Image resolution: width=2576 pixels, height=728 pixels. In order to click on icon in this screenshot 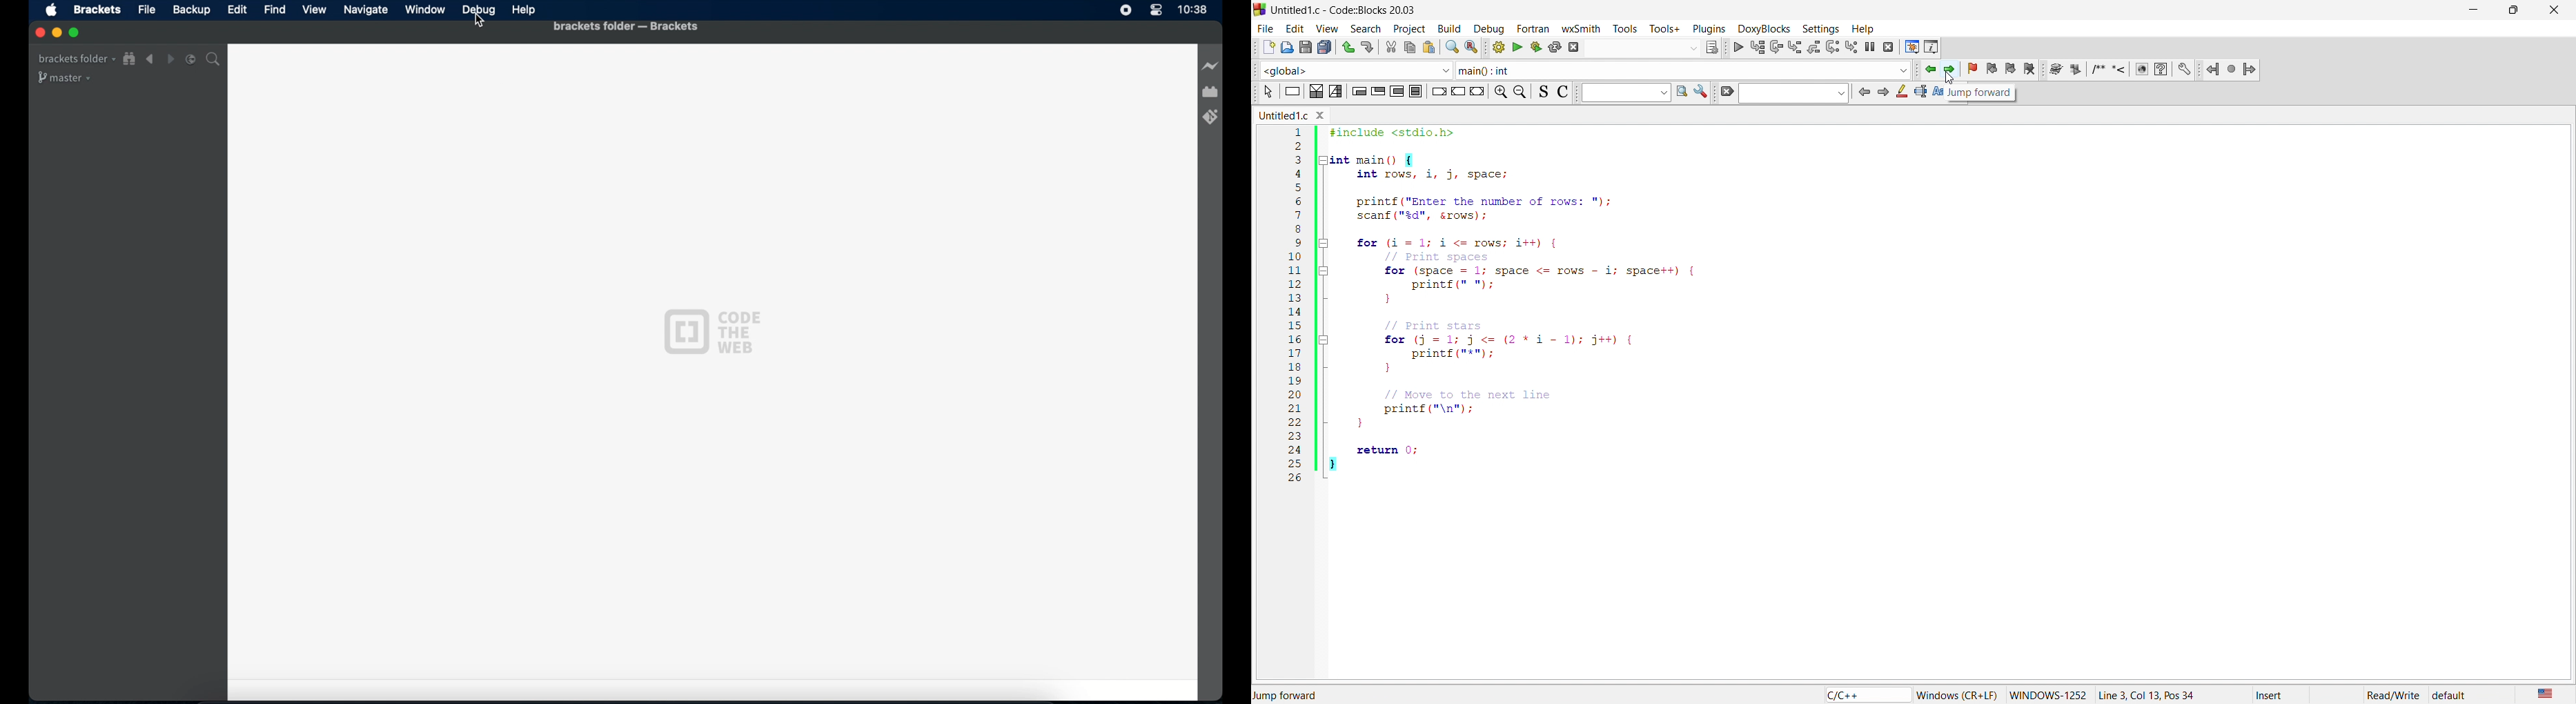, I will do `click(1456, 92)`.